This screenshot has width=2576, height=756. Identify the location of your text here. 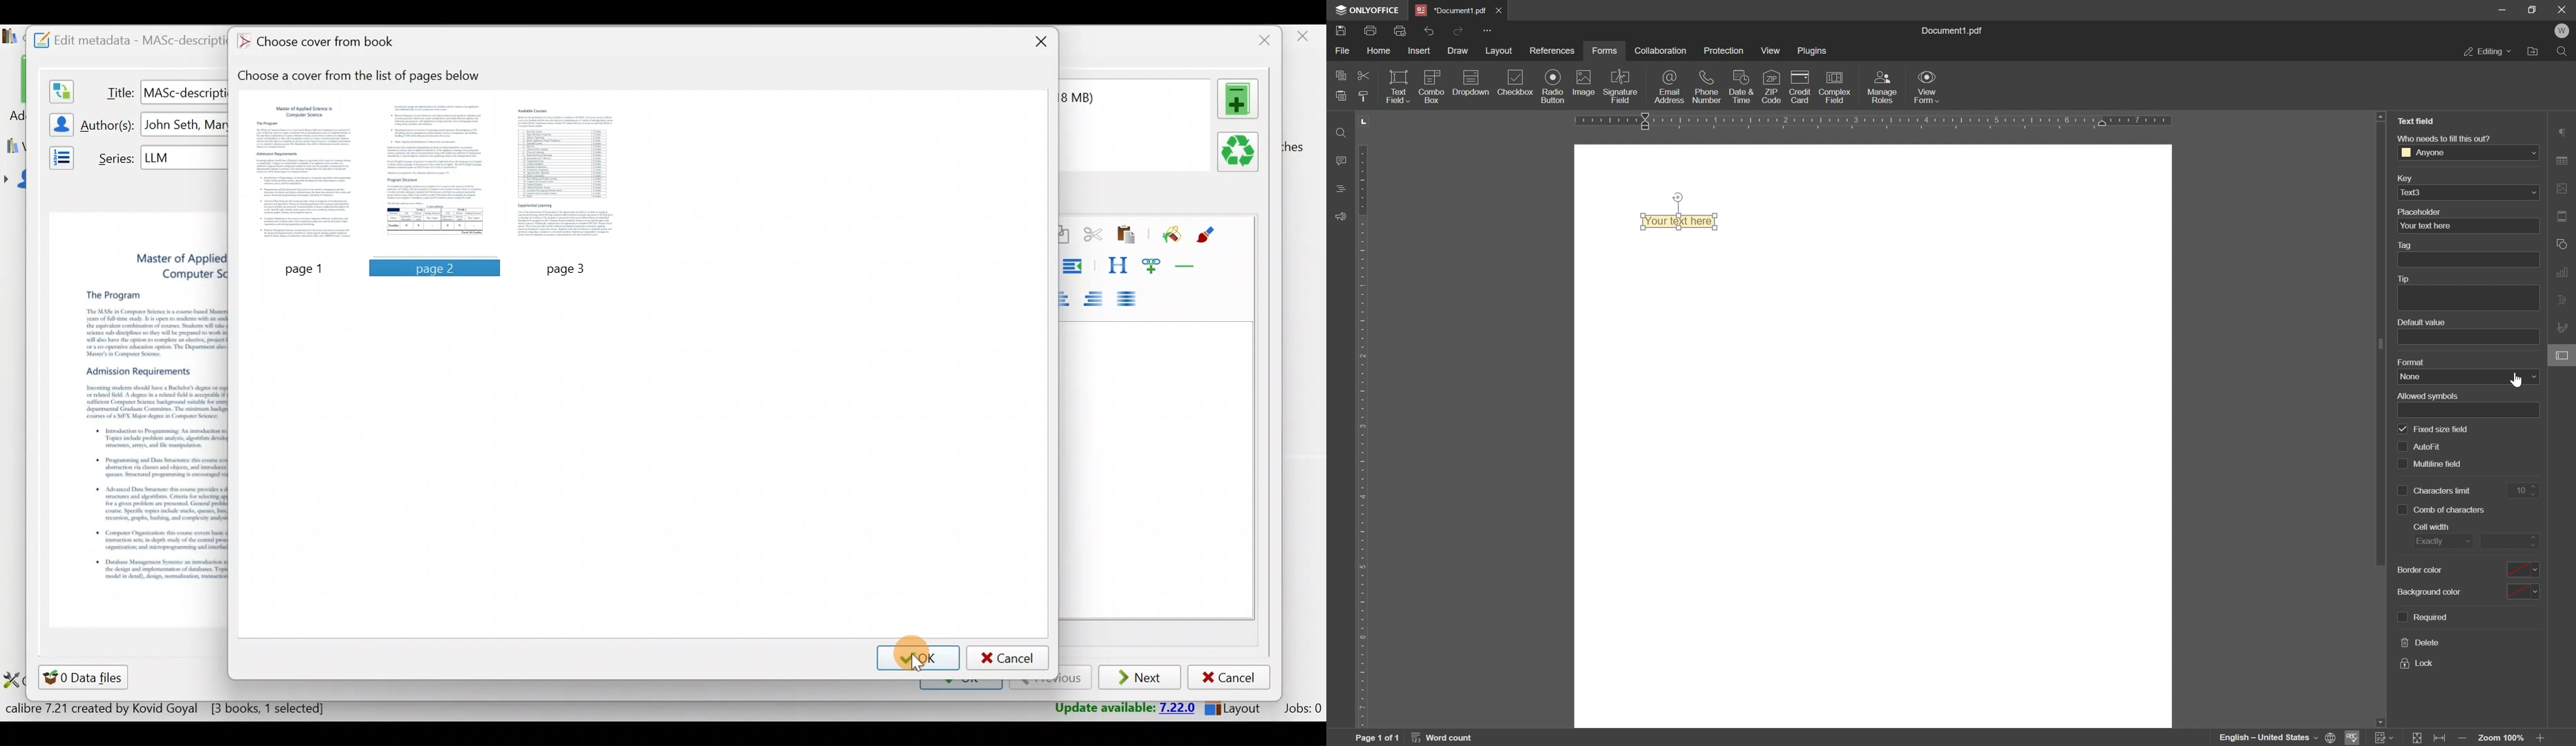
(2425, 227).